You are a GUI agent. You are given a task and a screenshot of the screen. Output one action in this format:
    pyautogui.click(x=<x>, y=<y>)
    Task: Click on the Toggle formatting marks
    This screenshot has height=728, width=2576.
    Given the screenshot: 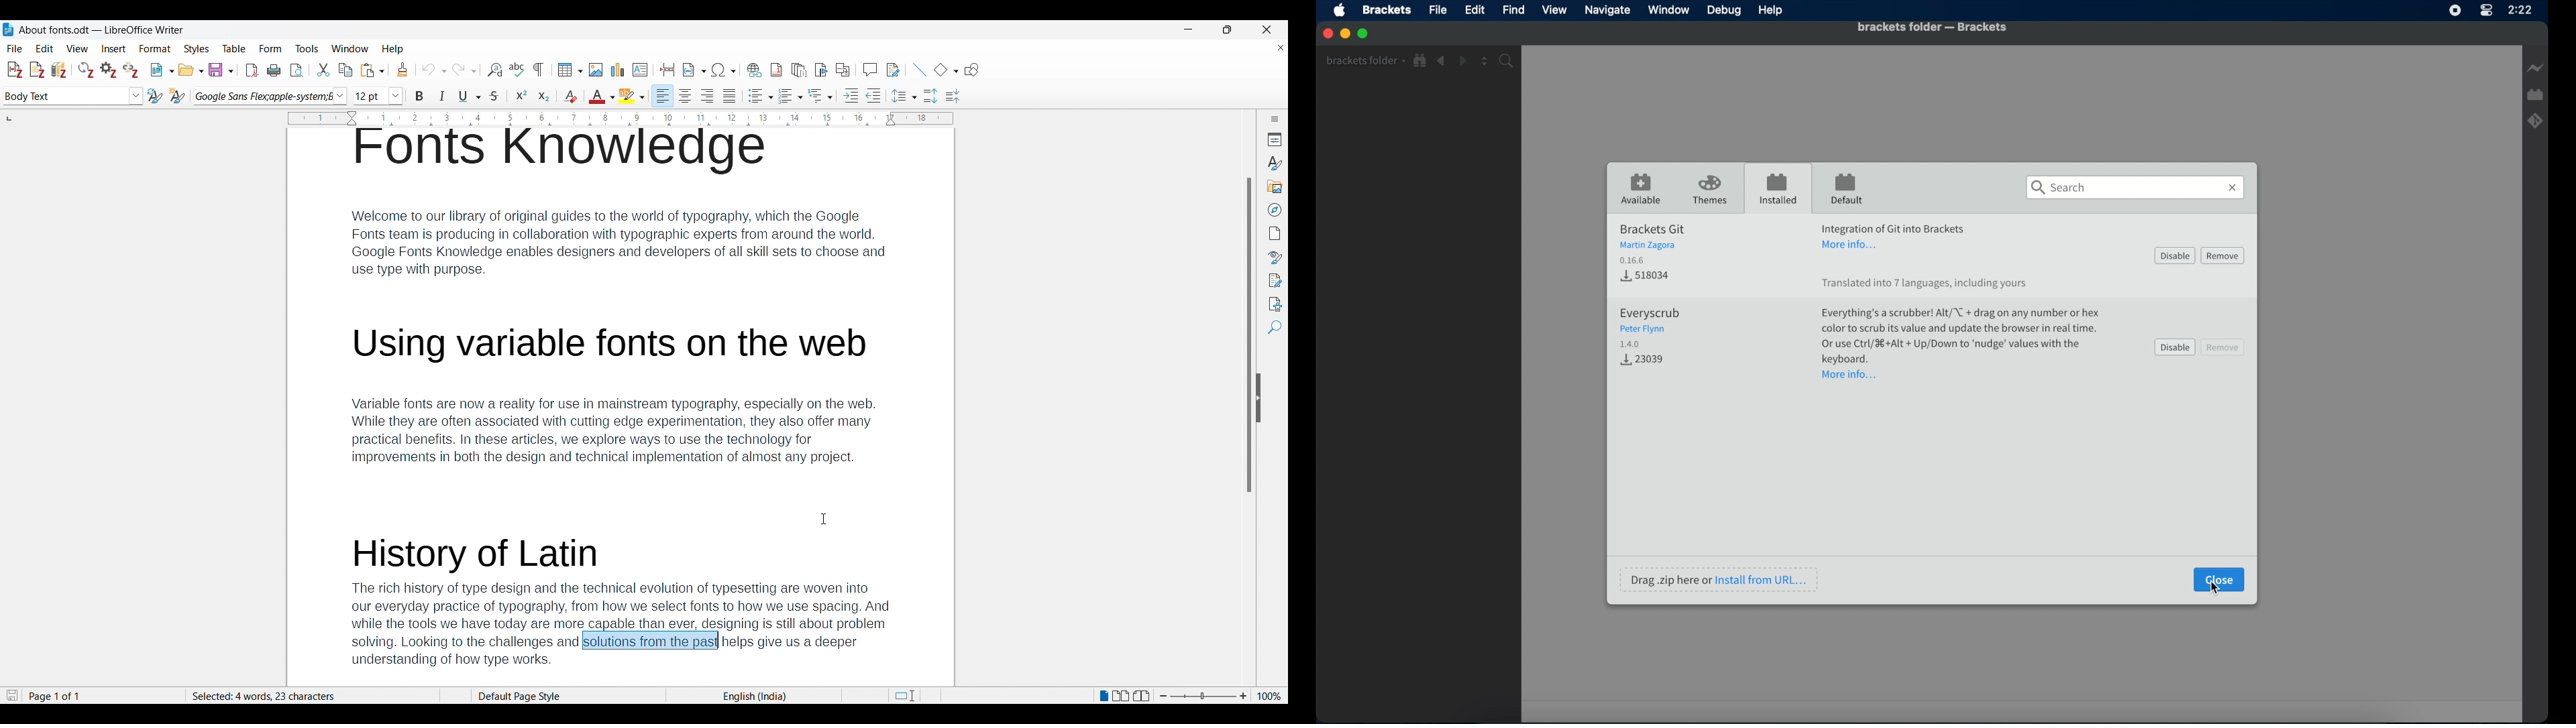 What is the action you would take?
    pyautogui.click(x=539, y=70)
    